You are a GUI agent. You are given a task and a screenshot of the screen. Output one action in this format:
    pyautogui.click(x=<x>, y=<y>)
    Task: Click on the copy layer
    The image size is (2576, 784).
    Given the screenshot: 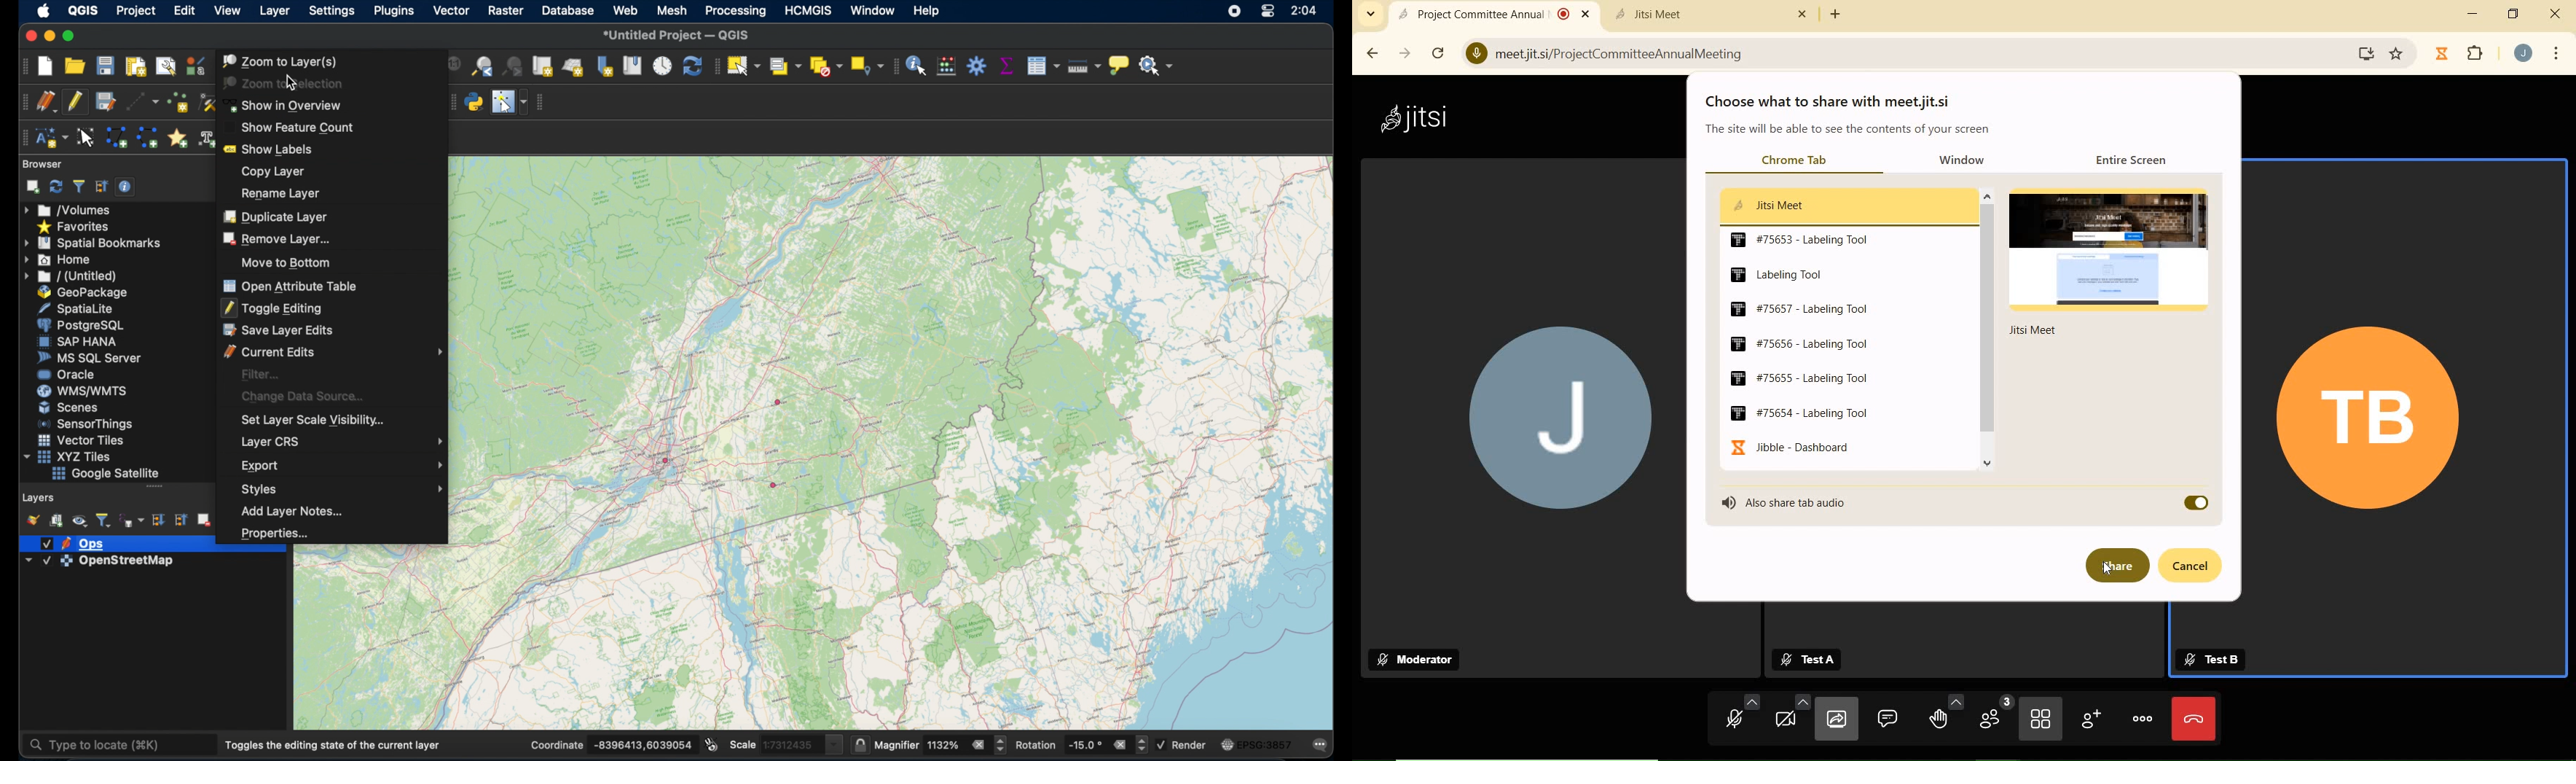 What is the action you would take?
    pyautogui.click(x=270, y=172)
    